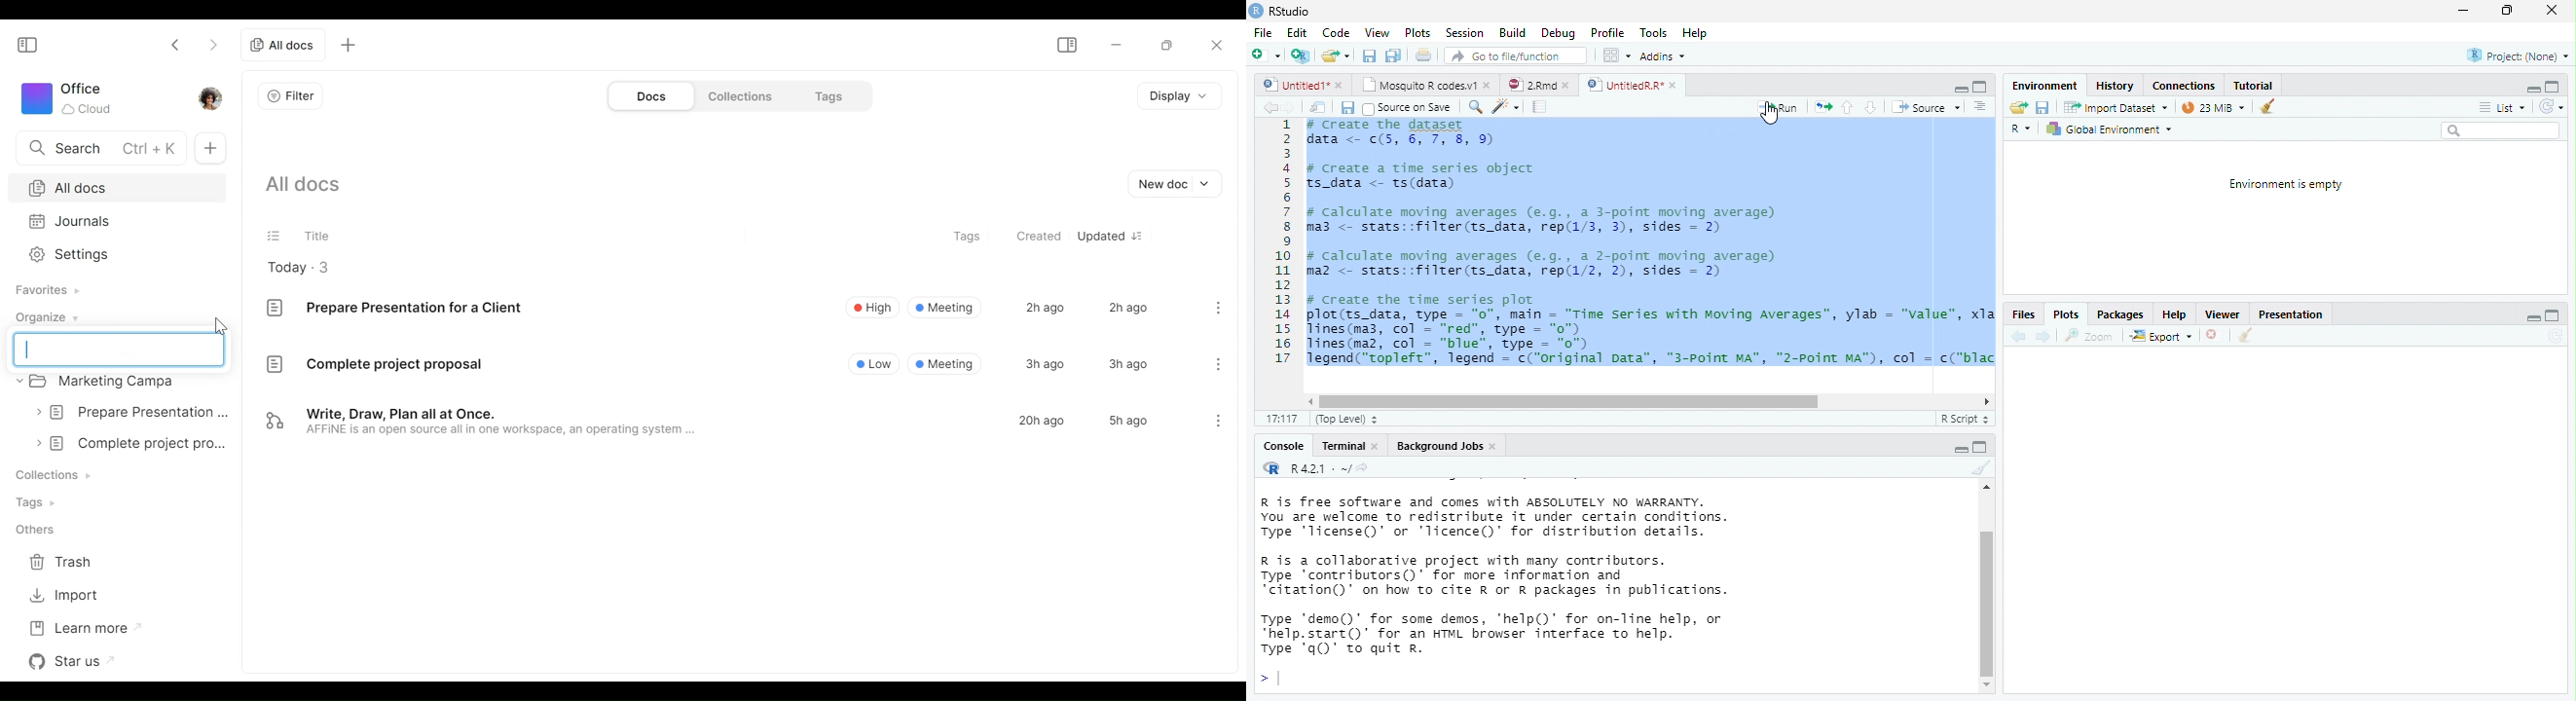  Describe the element at coordinates (1541, 106) in the screenshot. I see `compile report` at that location.